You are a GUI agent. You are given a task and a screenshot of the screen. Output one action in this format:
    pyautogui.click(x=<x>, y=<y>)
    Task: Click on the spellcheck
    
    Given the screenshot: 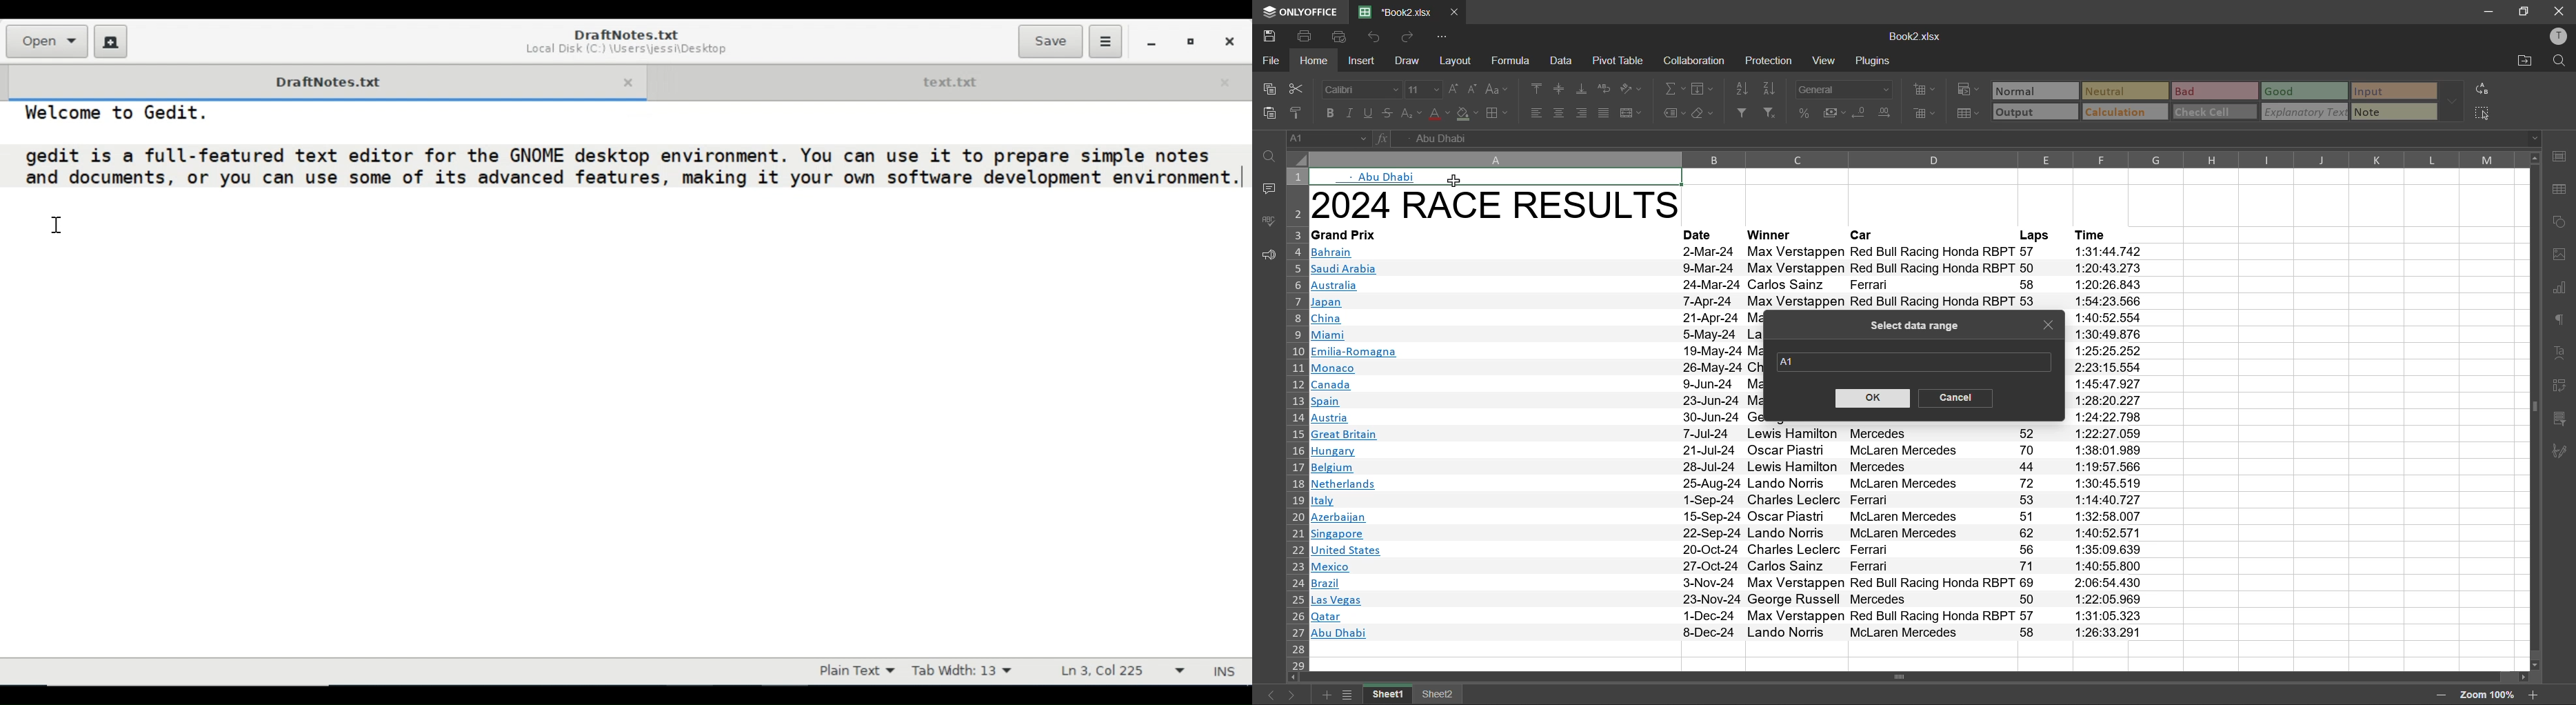 What is the action you would take?
    pyautogui.click(x=1273, y=223)
    